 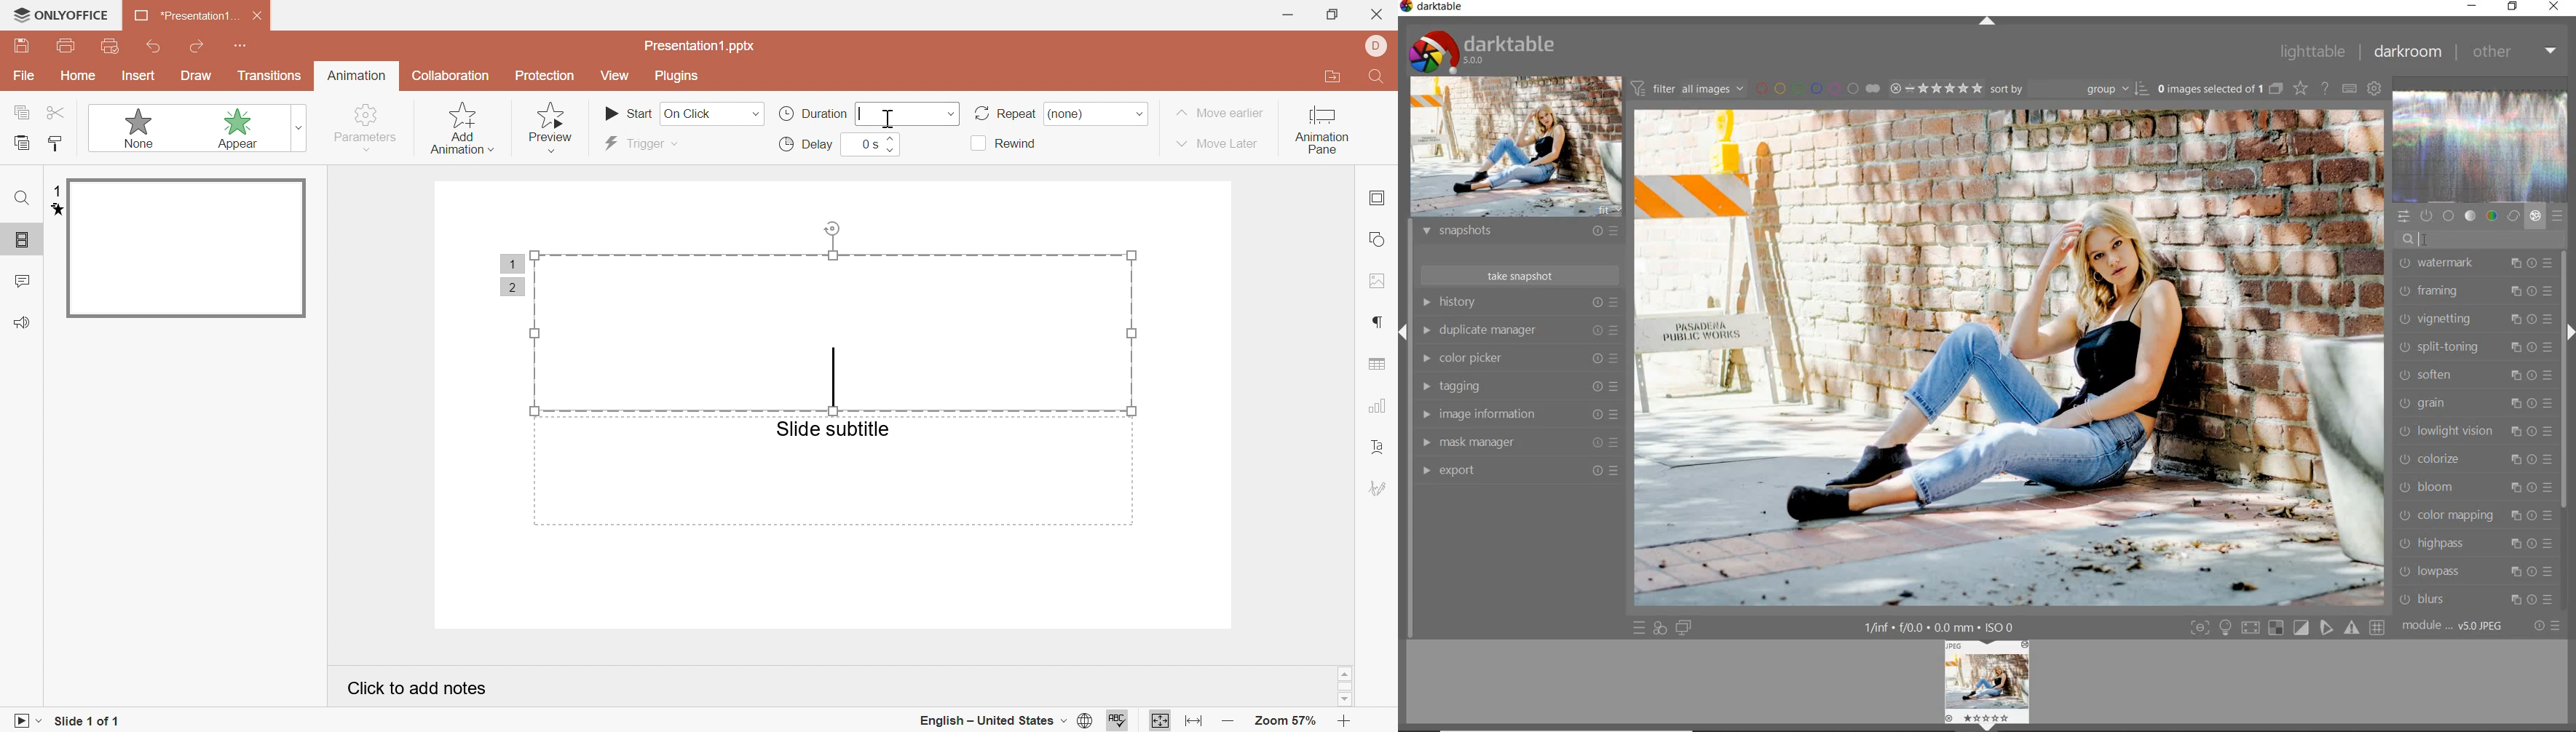 What do you see at coordinates (199, 45) in the screenshot?
I see `redo` at bounding box center [199, 45].